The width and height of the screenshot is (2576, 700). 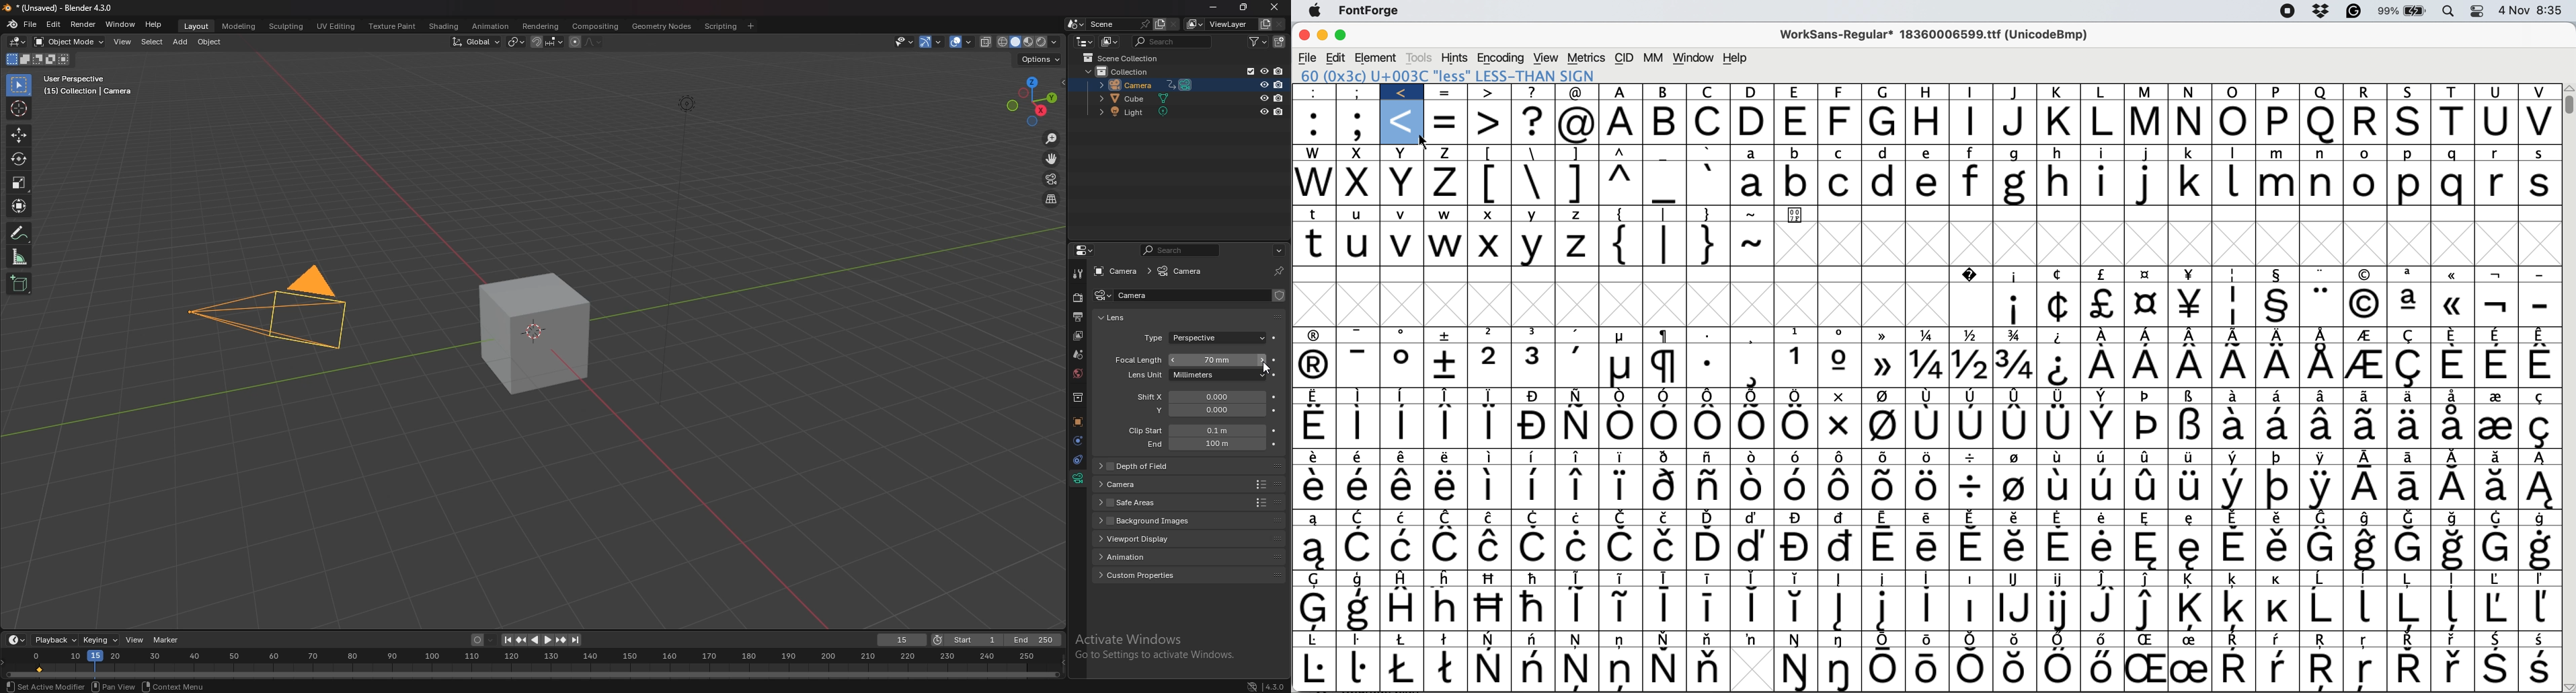 What do you see at coordinates (1750, 153) in the screenshot?
I see `a` at bounding box center [1750, 153].